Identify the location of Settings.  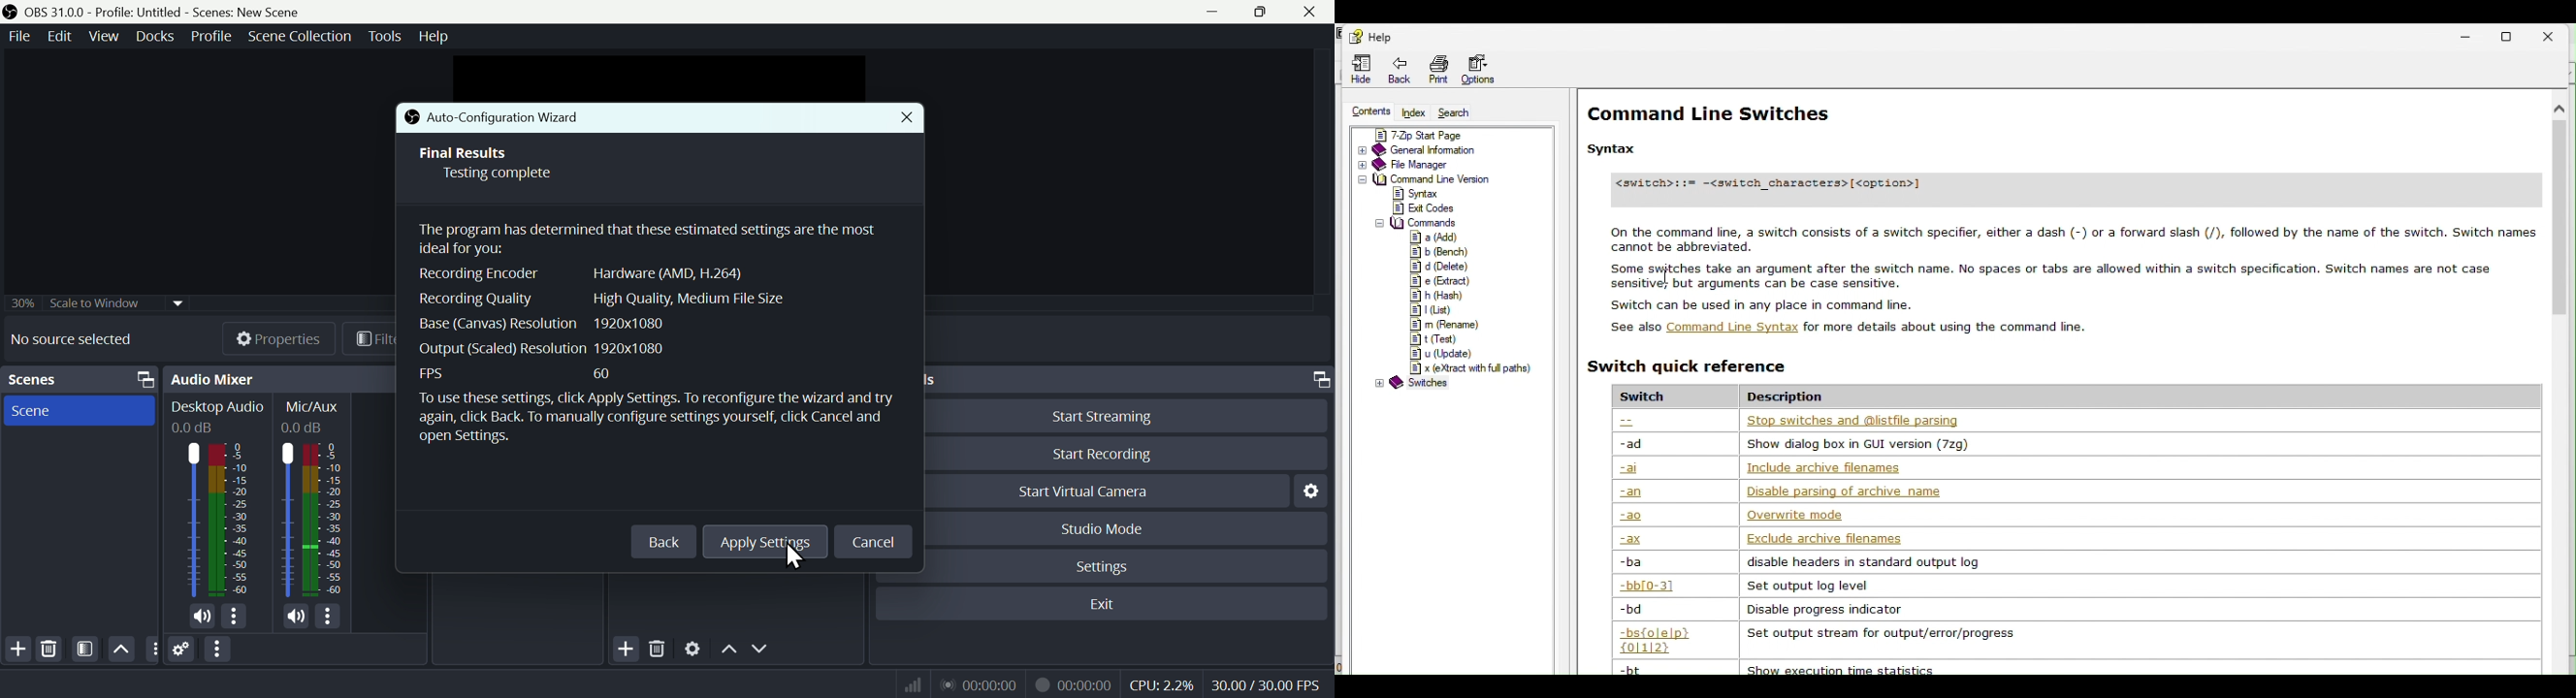
(693, 647).